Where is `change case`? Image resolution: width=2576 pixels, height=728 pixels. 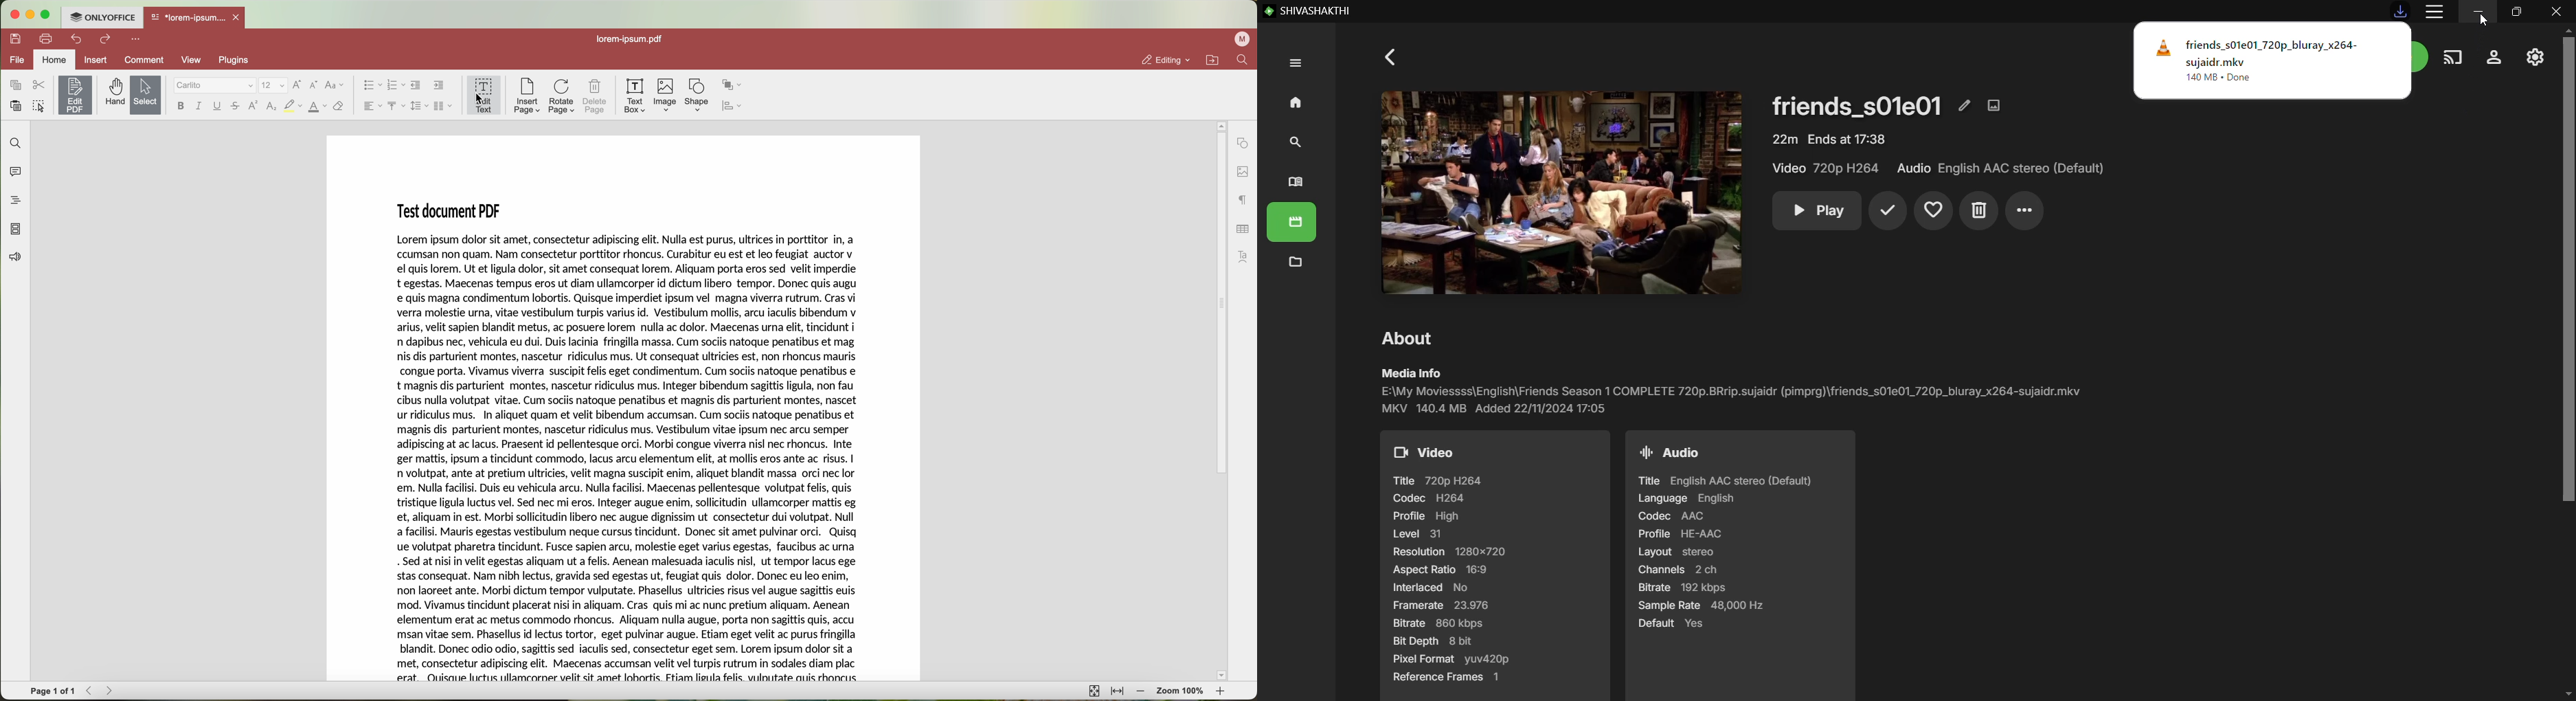
change case is located at coordinates (335, 85).